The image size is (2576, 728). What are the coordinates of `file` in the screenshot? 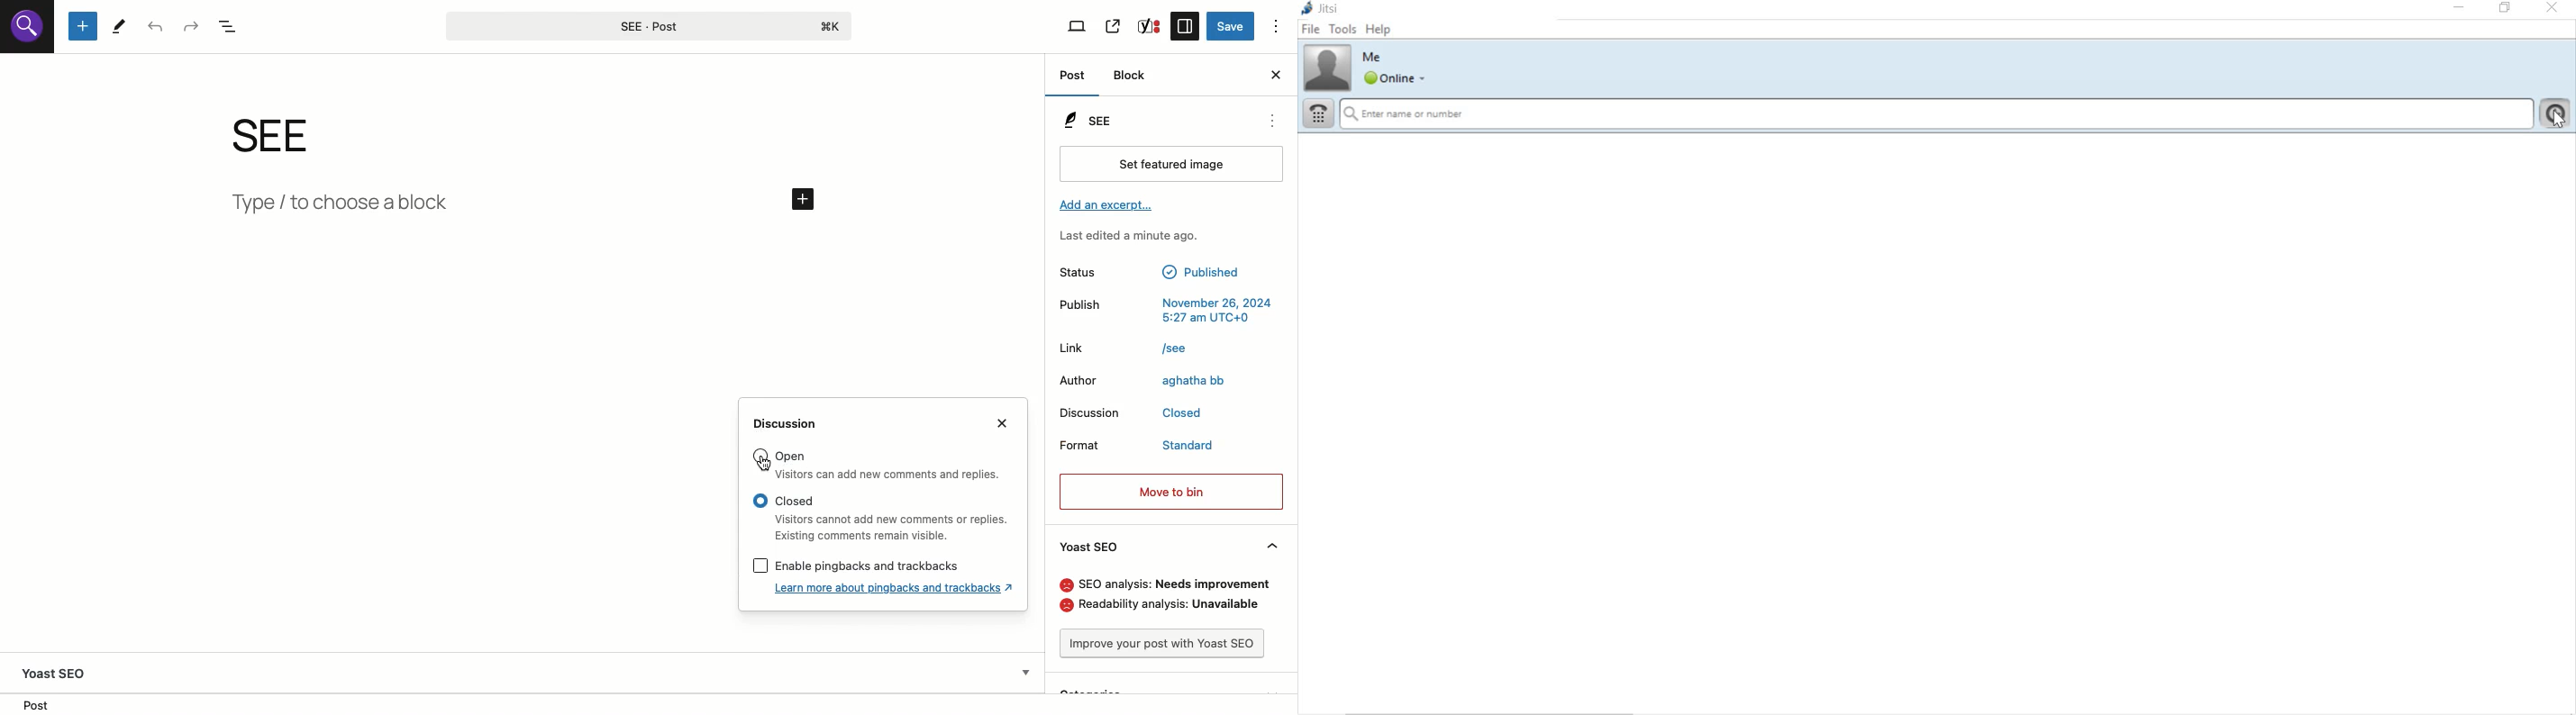 It's located at (1311, 31).